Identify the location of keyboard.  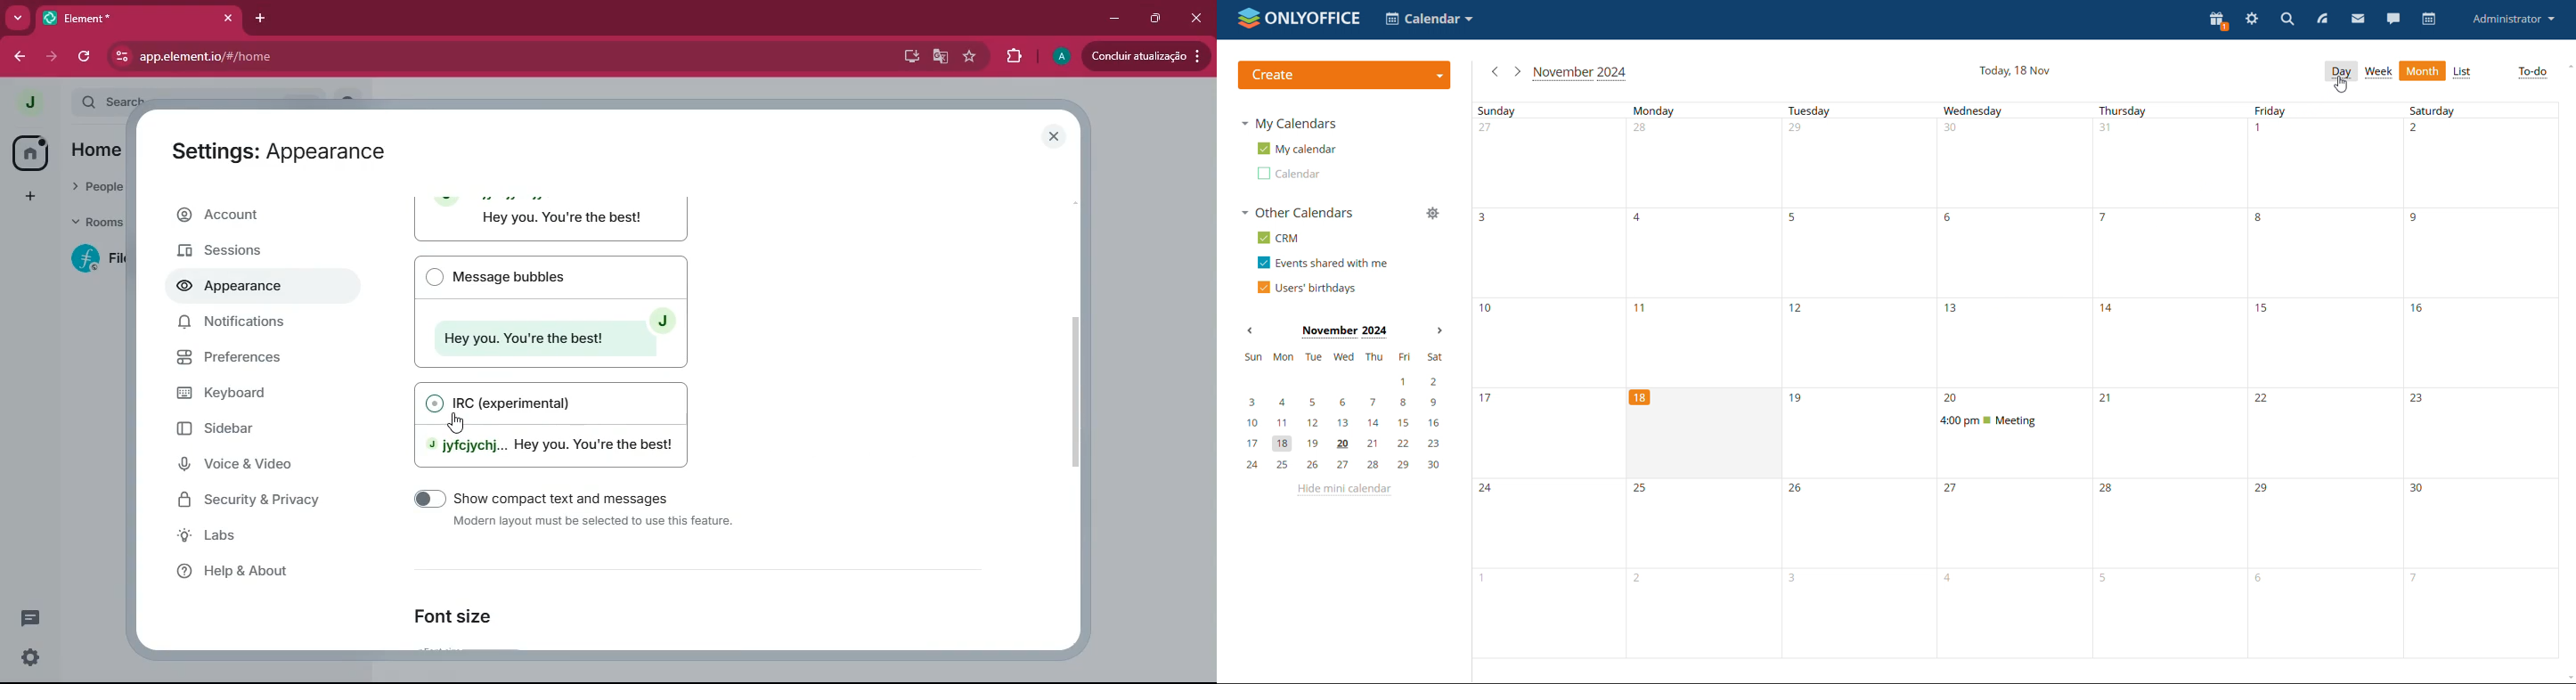
(252, 395).